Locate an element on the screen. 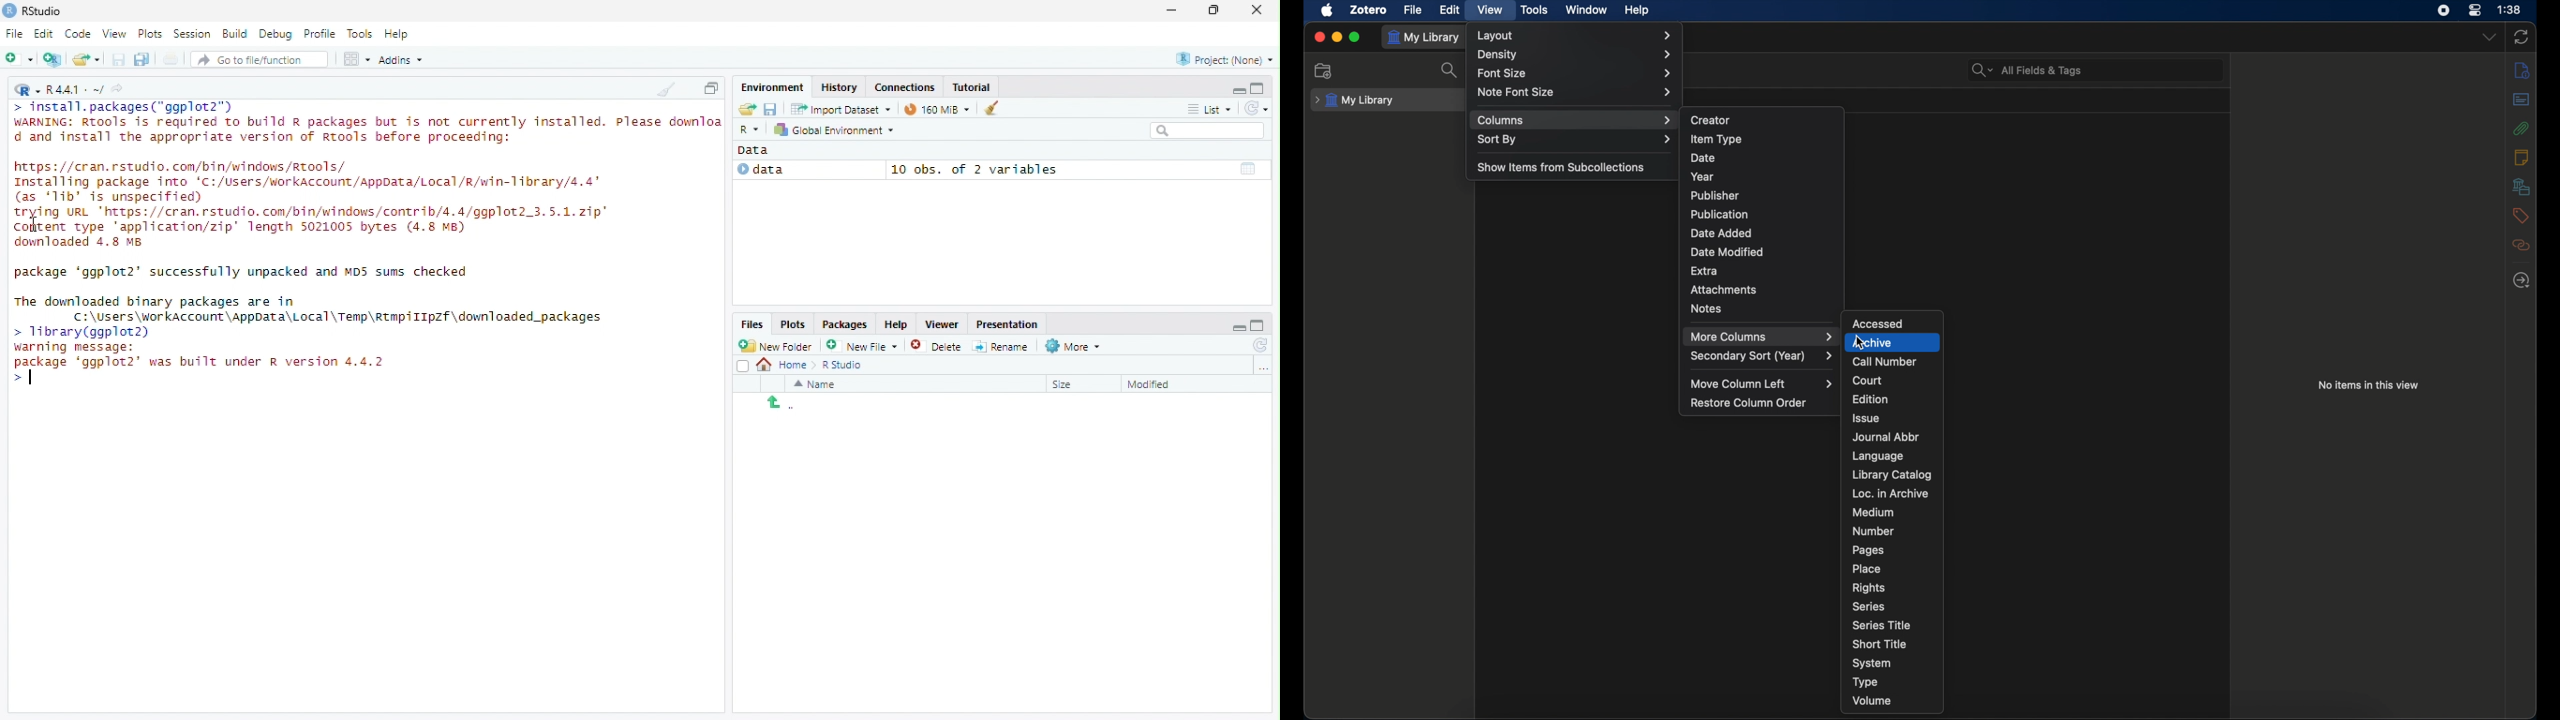  Cursor is located at coordinates (31, 376).